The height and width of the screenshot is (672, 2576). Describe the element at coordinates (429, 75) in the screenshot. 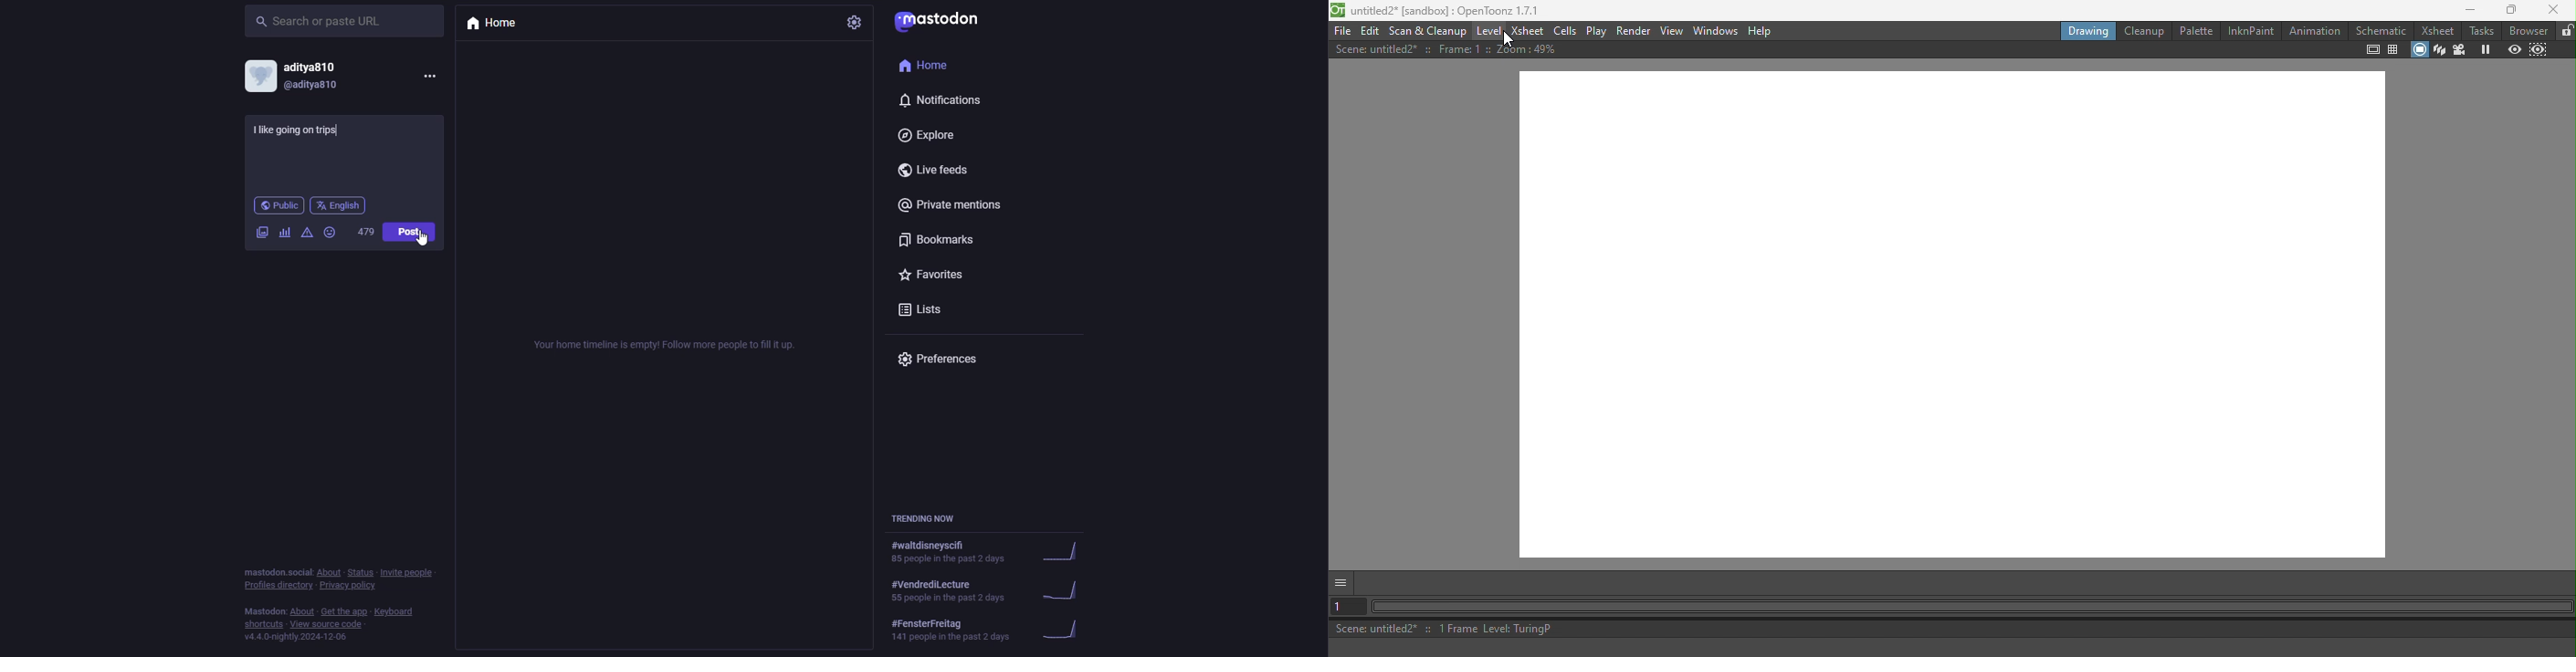

I see `more` at that location.